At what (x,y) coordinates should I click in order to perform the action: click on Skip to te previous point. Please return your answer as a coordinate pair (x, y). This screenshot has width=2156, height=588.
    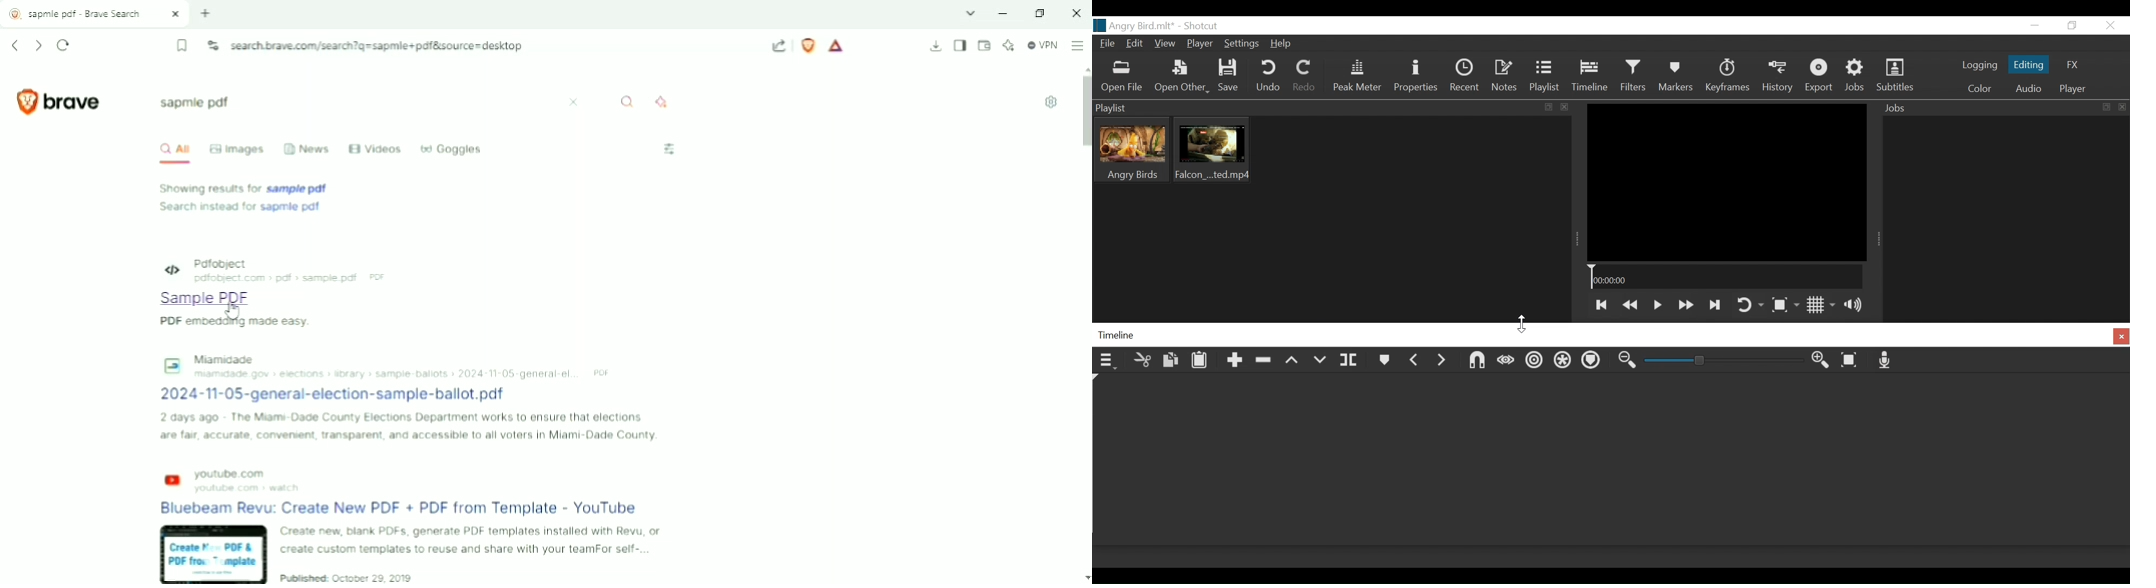
    Looking at the image, I should click on (1600, 305).